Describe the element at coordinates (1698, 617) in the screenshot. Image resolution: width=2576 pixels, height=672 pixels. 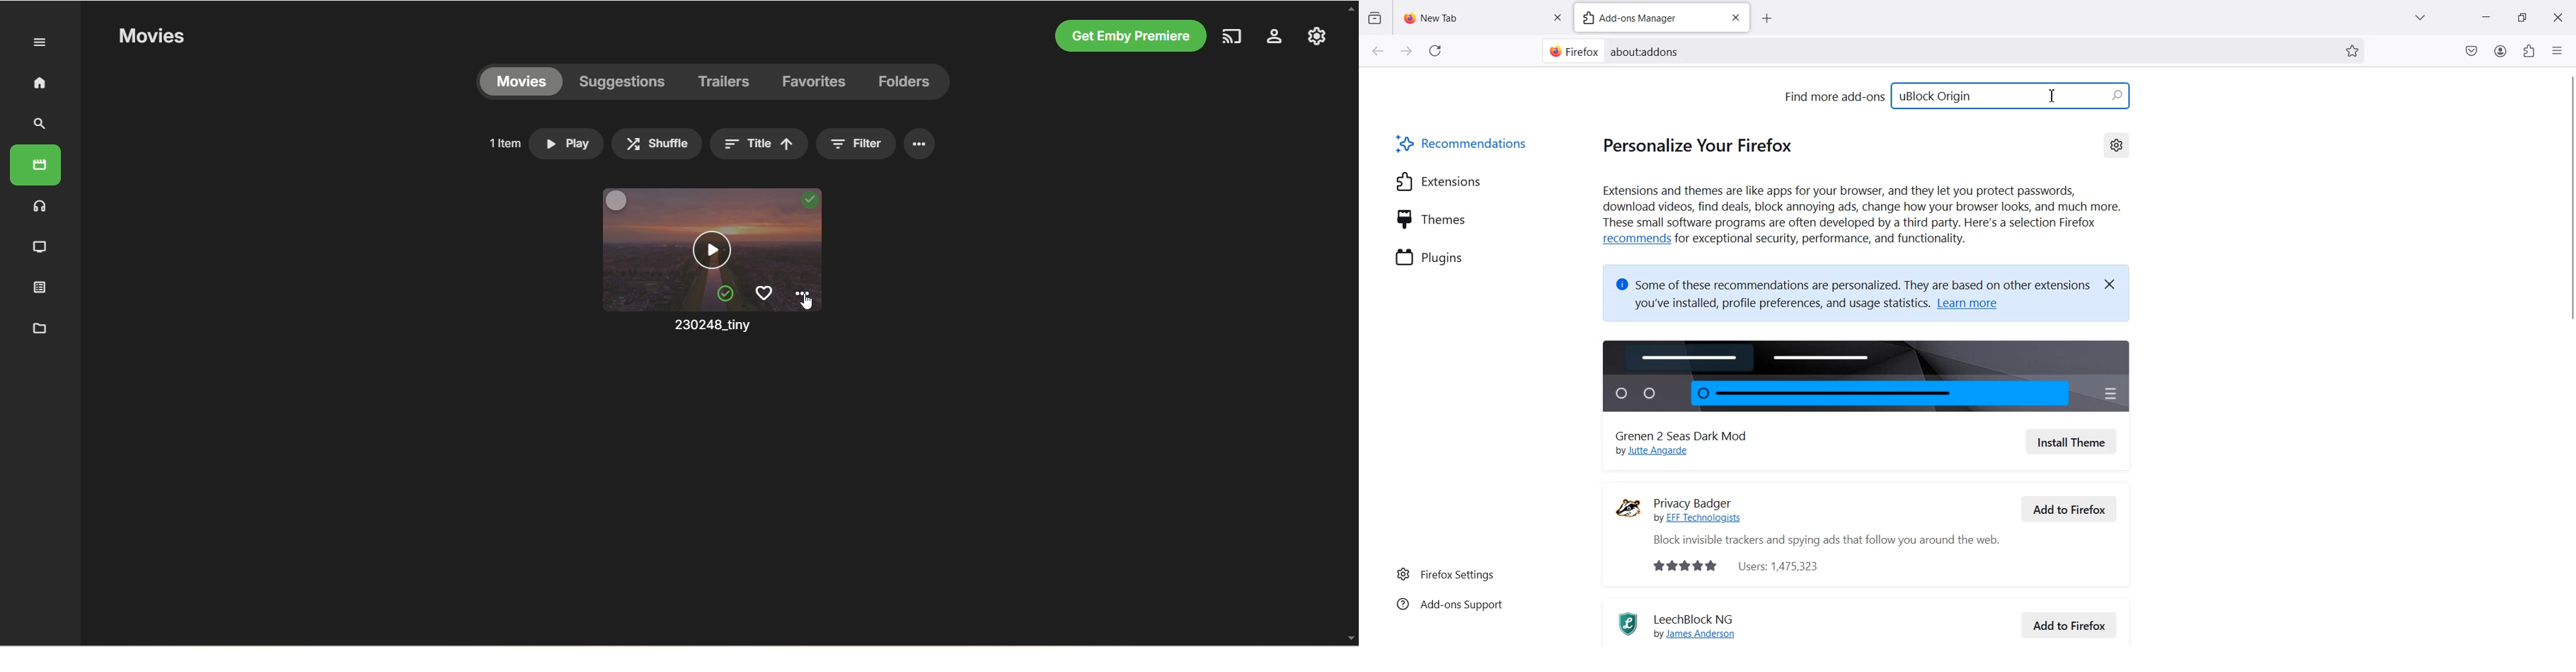
I see `LeechBlock NG` at that location.